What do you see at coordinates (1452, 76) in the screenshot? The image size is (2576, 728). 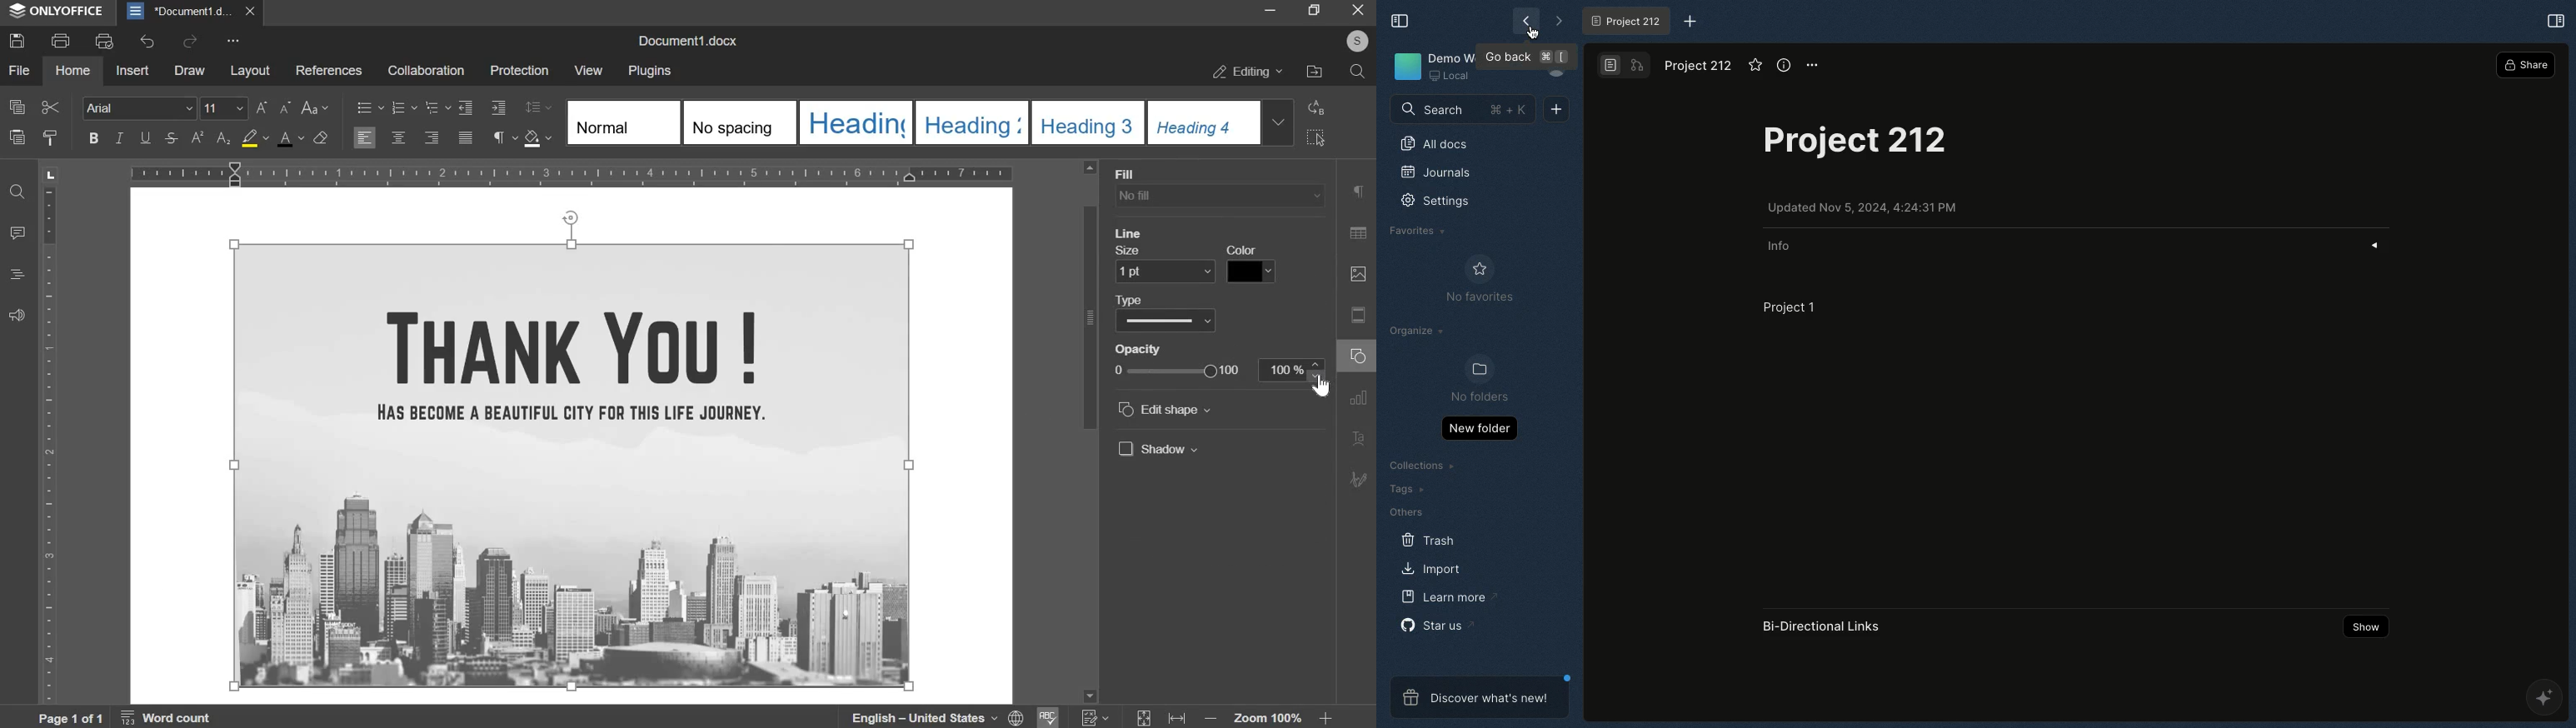 I see `Local` at bounding box center [1452, 76].